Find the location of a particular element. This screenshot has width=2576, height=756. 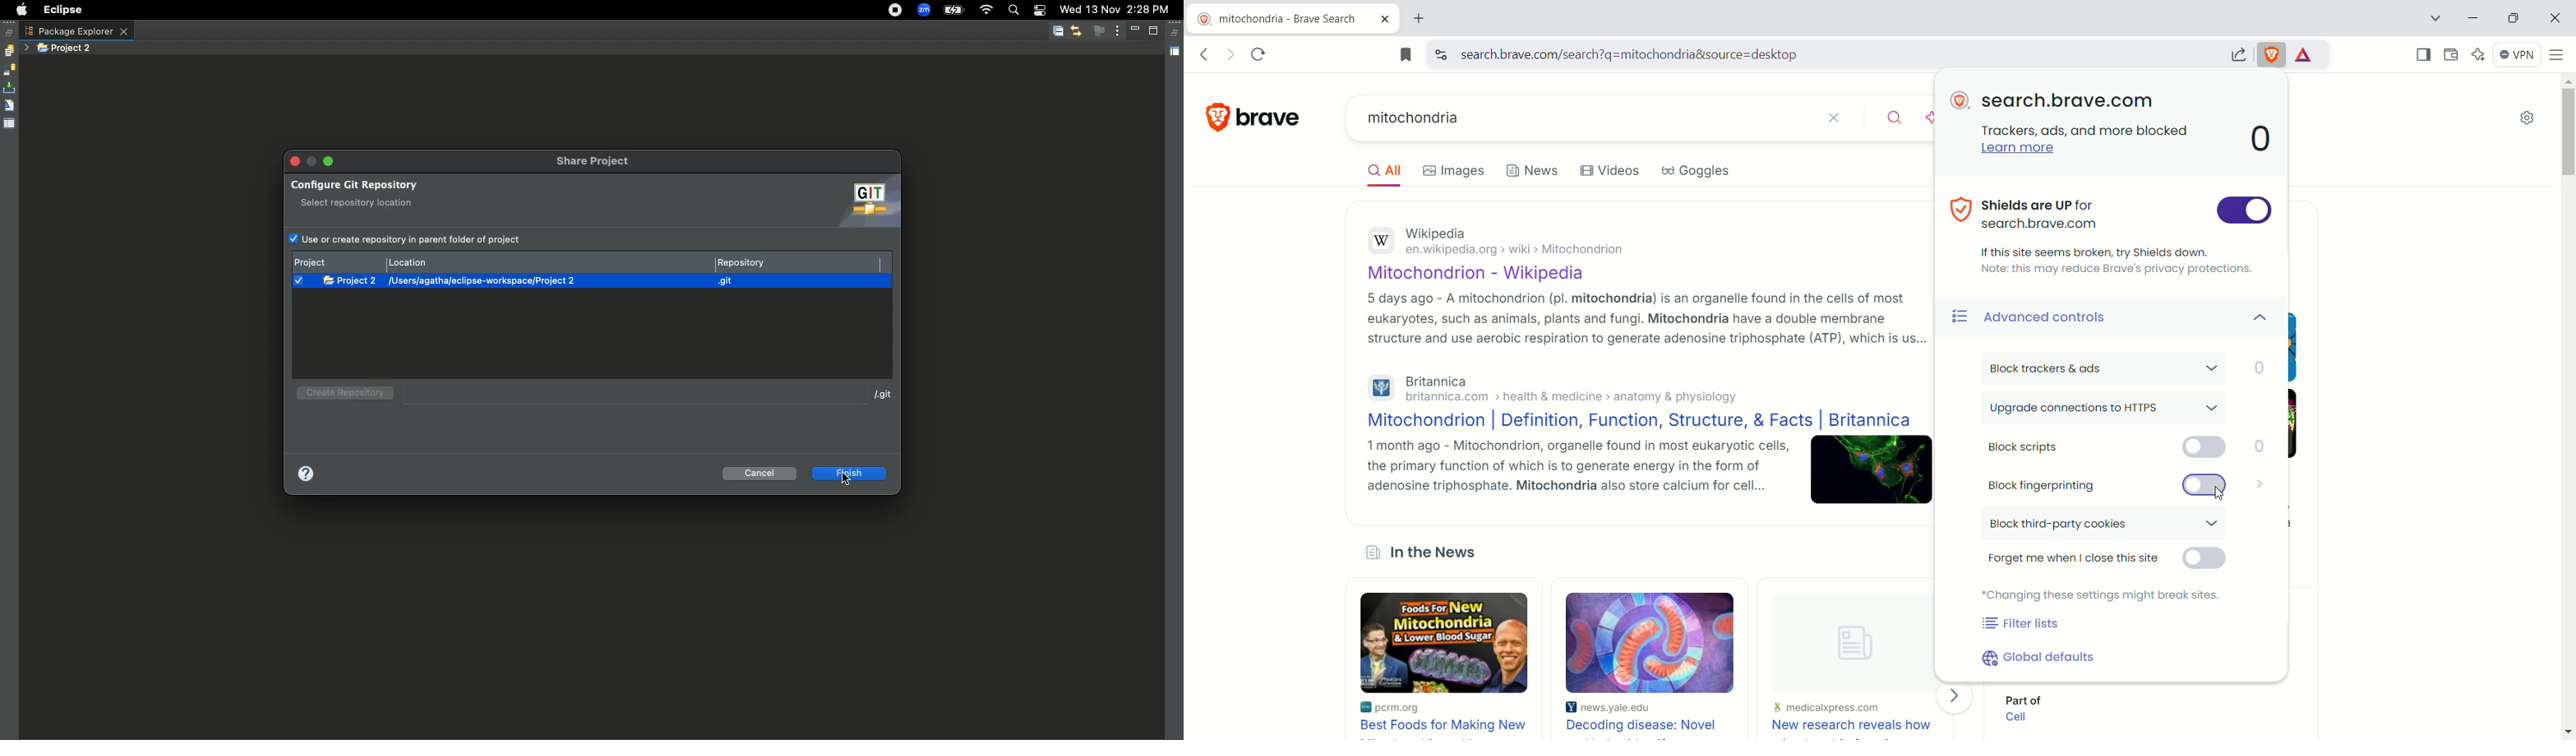

show sidebar is located at coordinates (2420, 54).